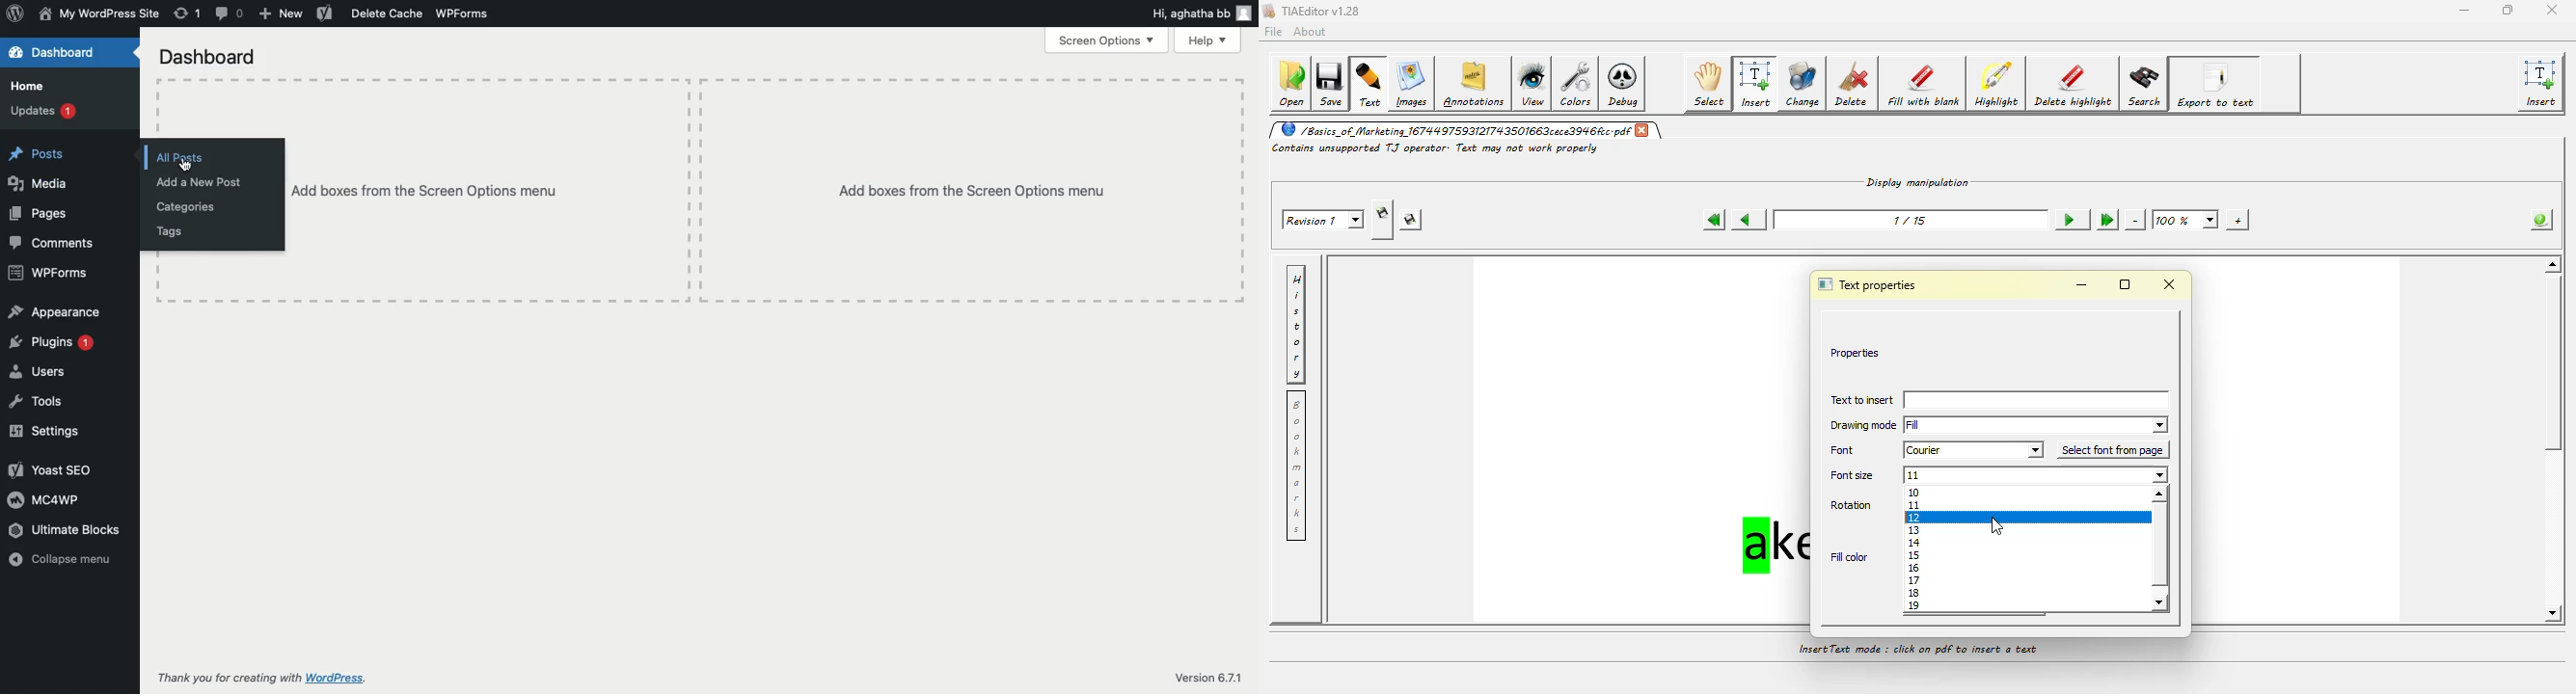  I want to click on Collapse menu , so click(72, 561).